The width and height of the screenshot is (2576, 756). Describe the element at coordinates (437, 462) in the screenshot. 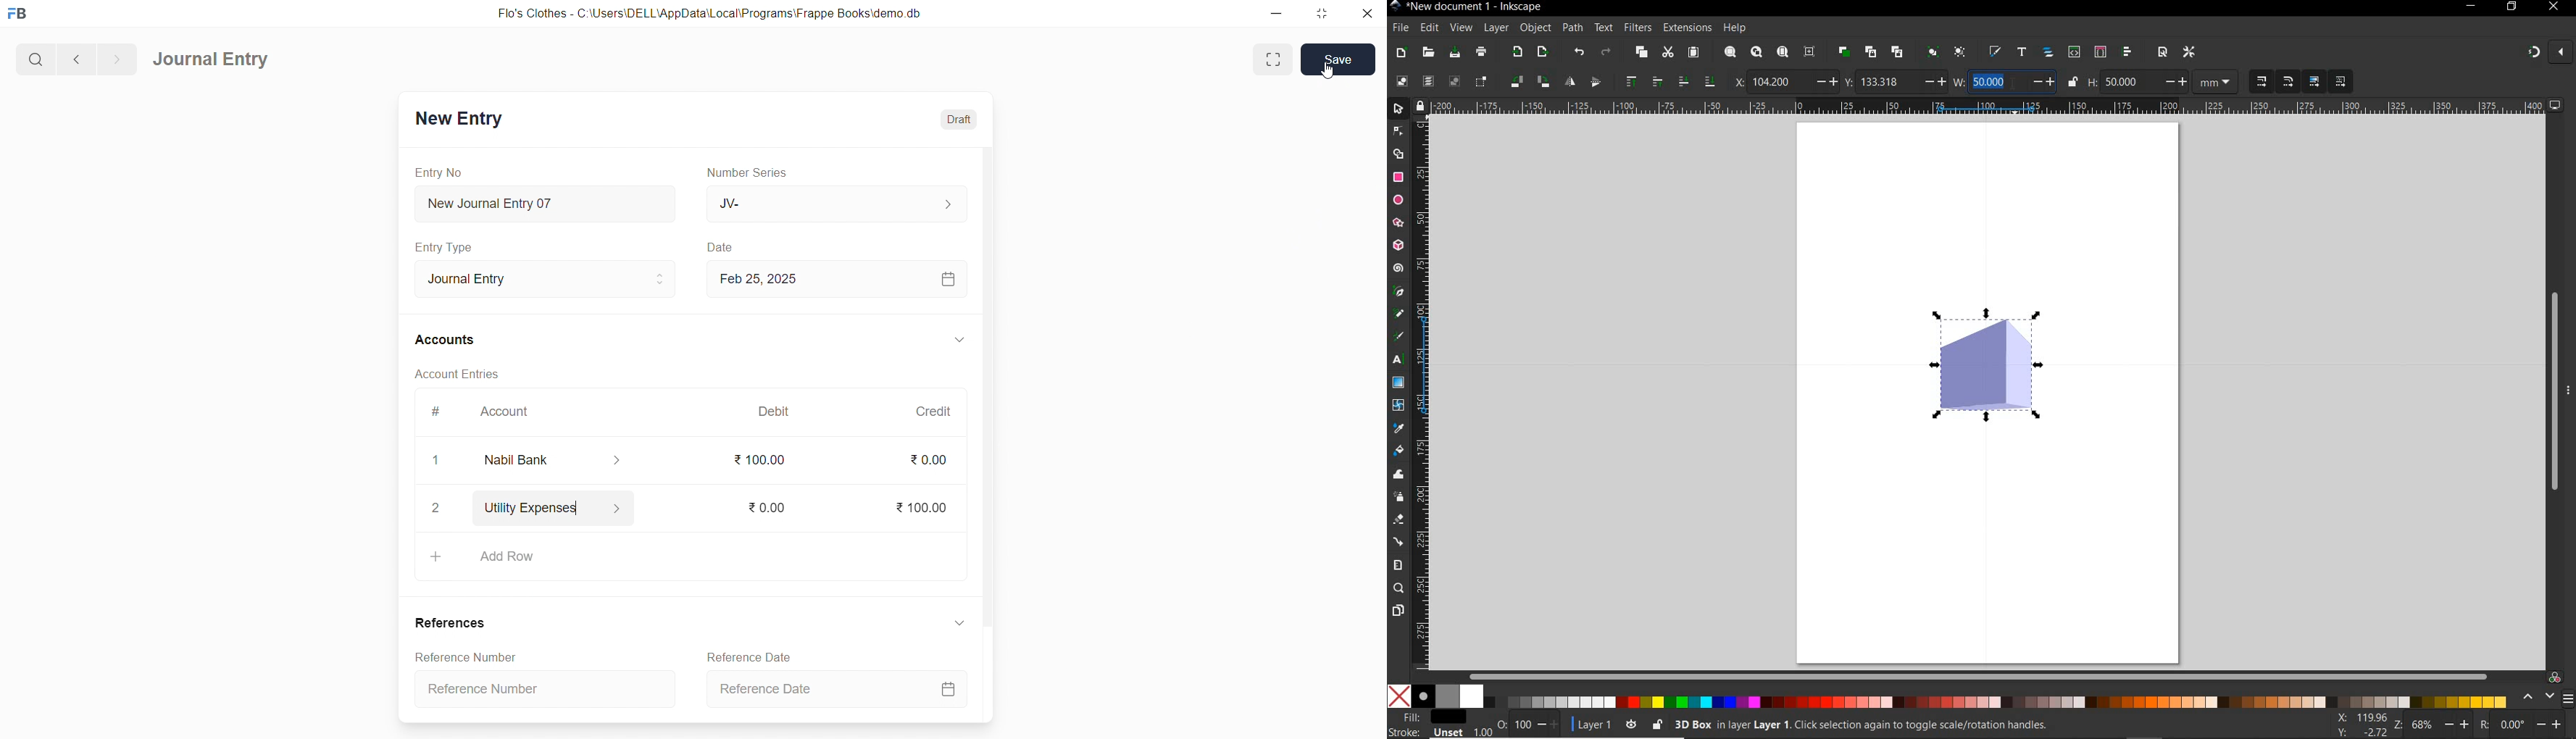

I see `closee` at that location.